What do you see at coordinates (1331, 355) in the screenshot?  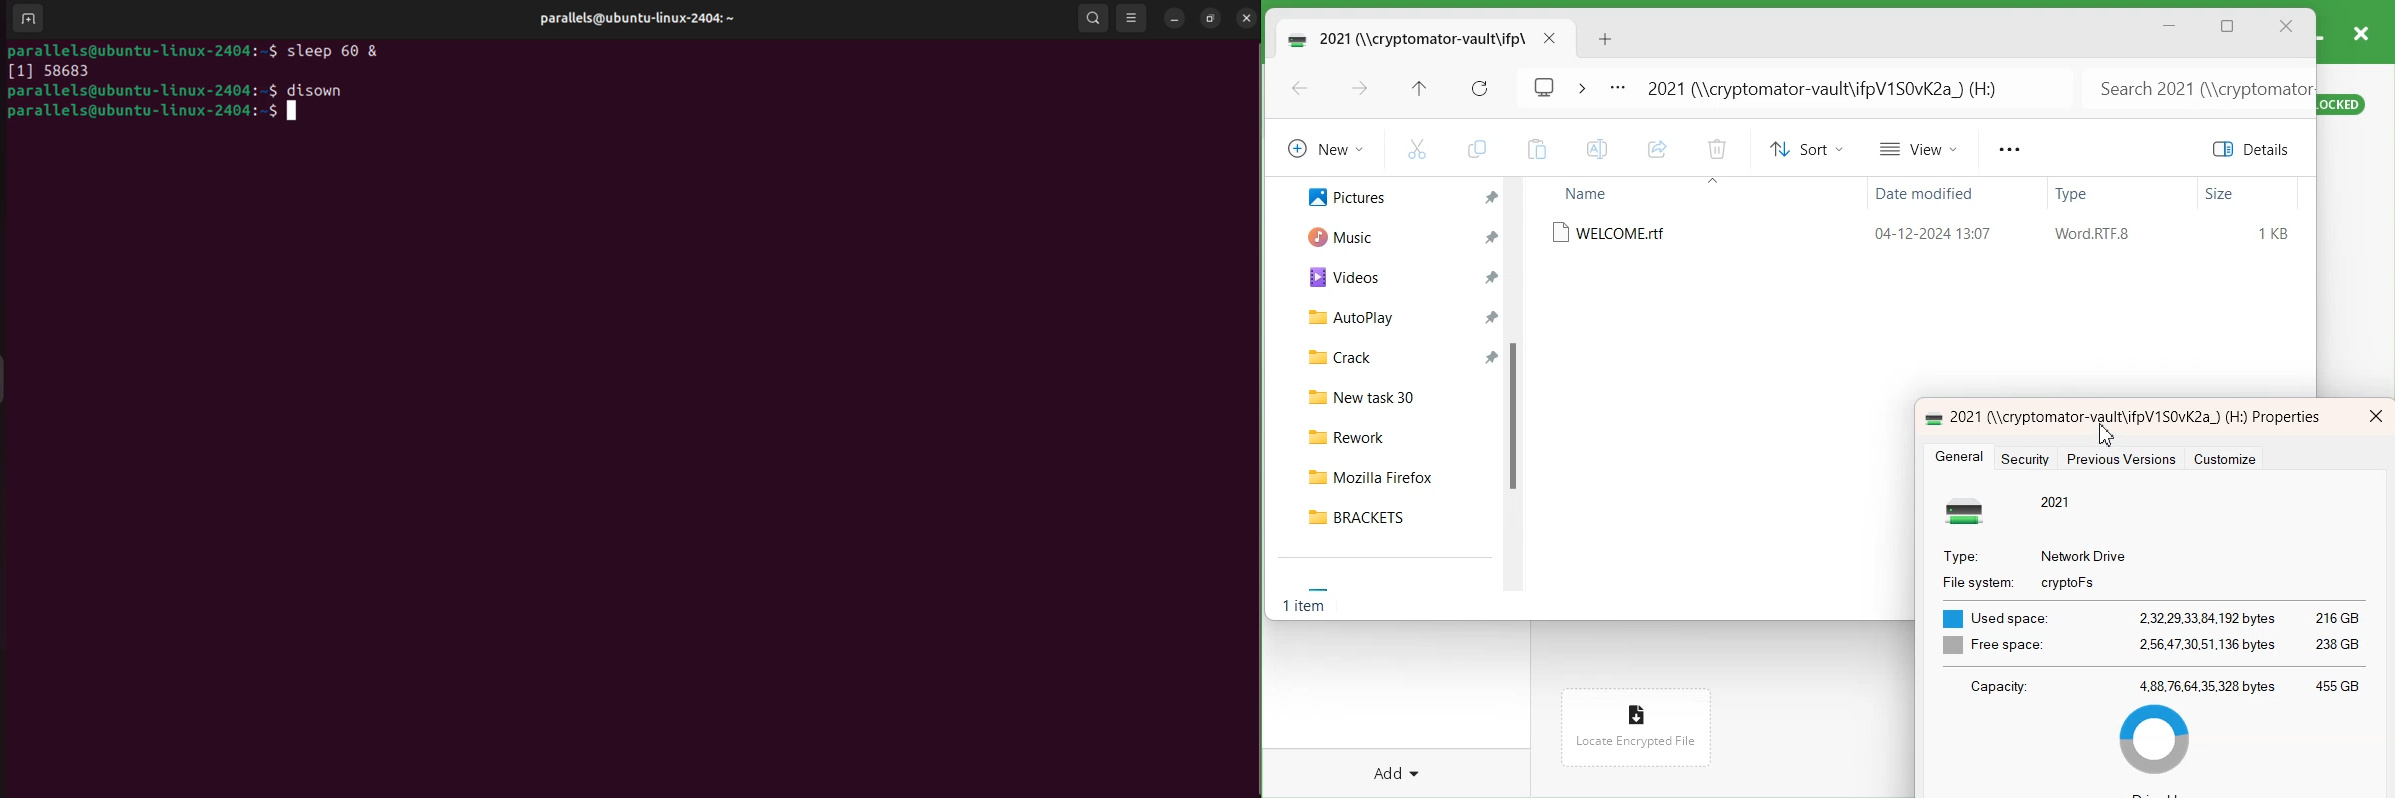 I see `Crack` at bounding box center [1331, 355].